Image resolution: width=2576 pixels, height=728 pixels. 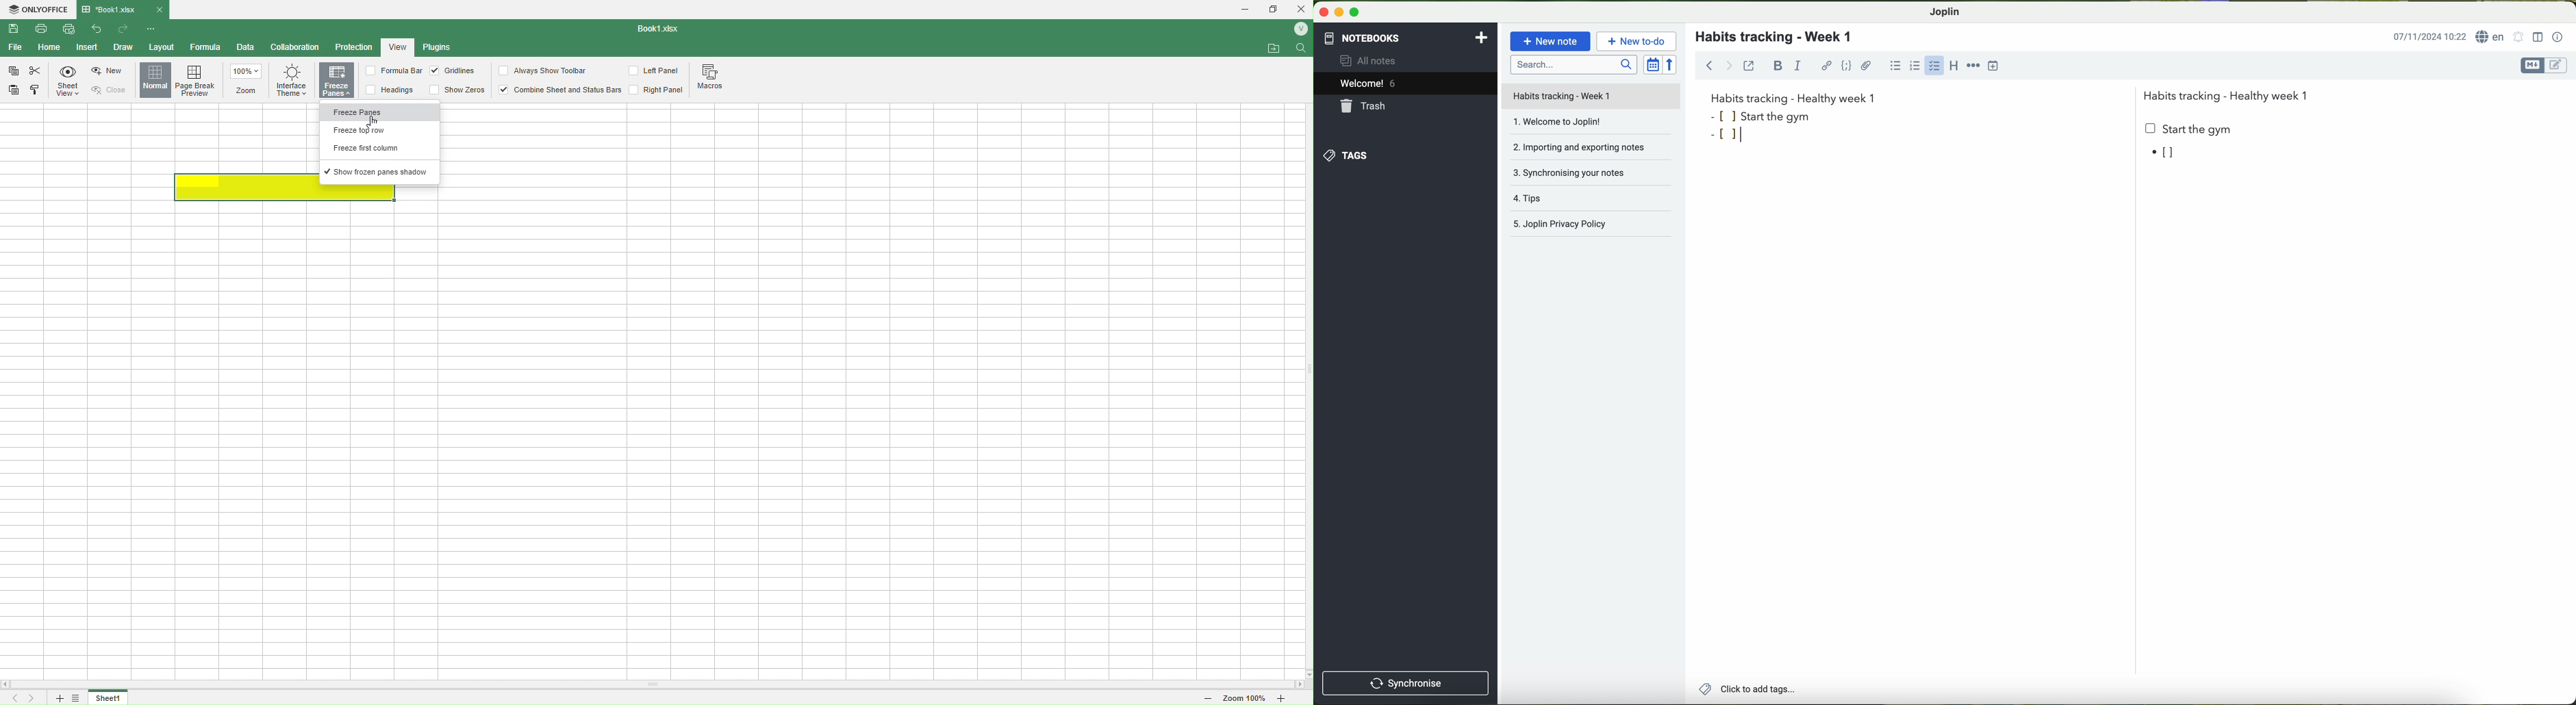 What do you see at coordinates (377, 131) in the screenshot?
I see `Freeze top pane` at bounding box center [377, 131].